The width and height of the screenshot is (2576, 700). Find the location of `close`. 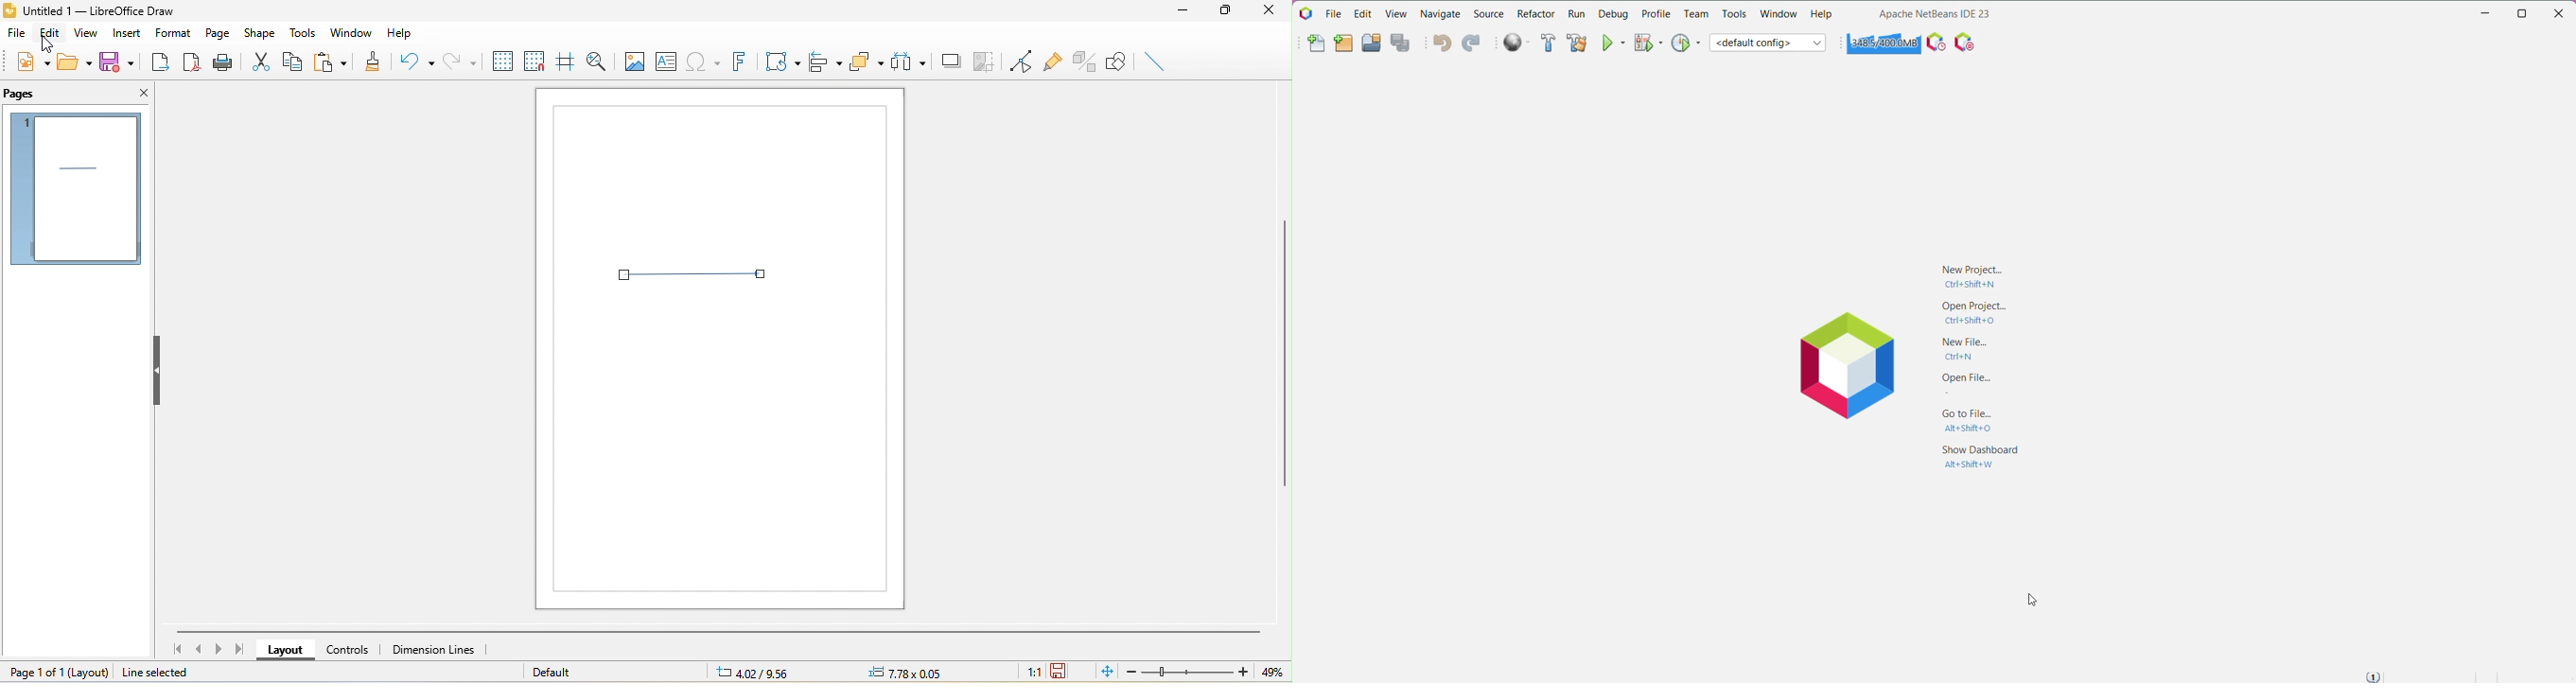

close is located at coordinates (1272, 12).